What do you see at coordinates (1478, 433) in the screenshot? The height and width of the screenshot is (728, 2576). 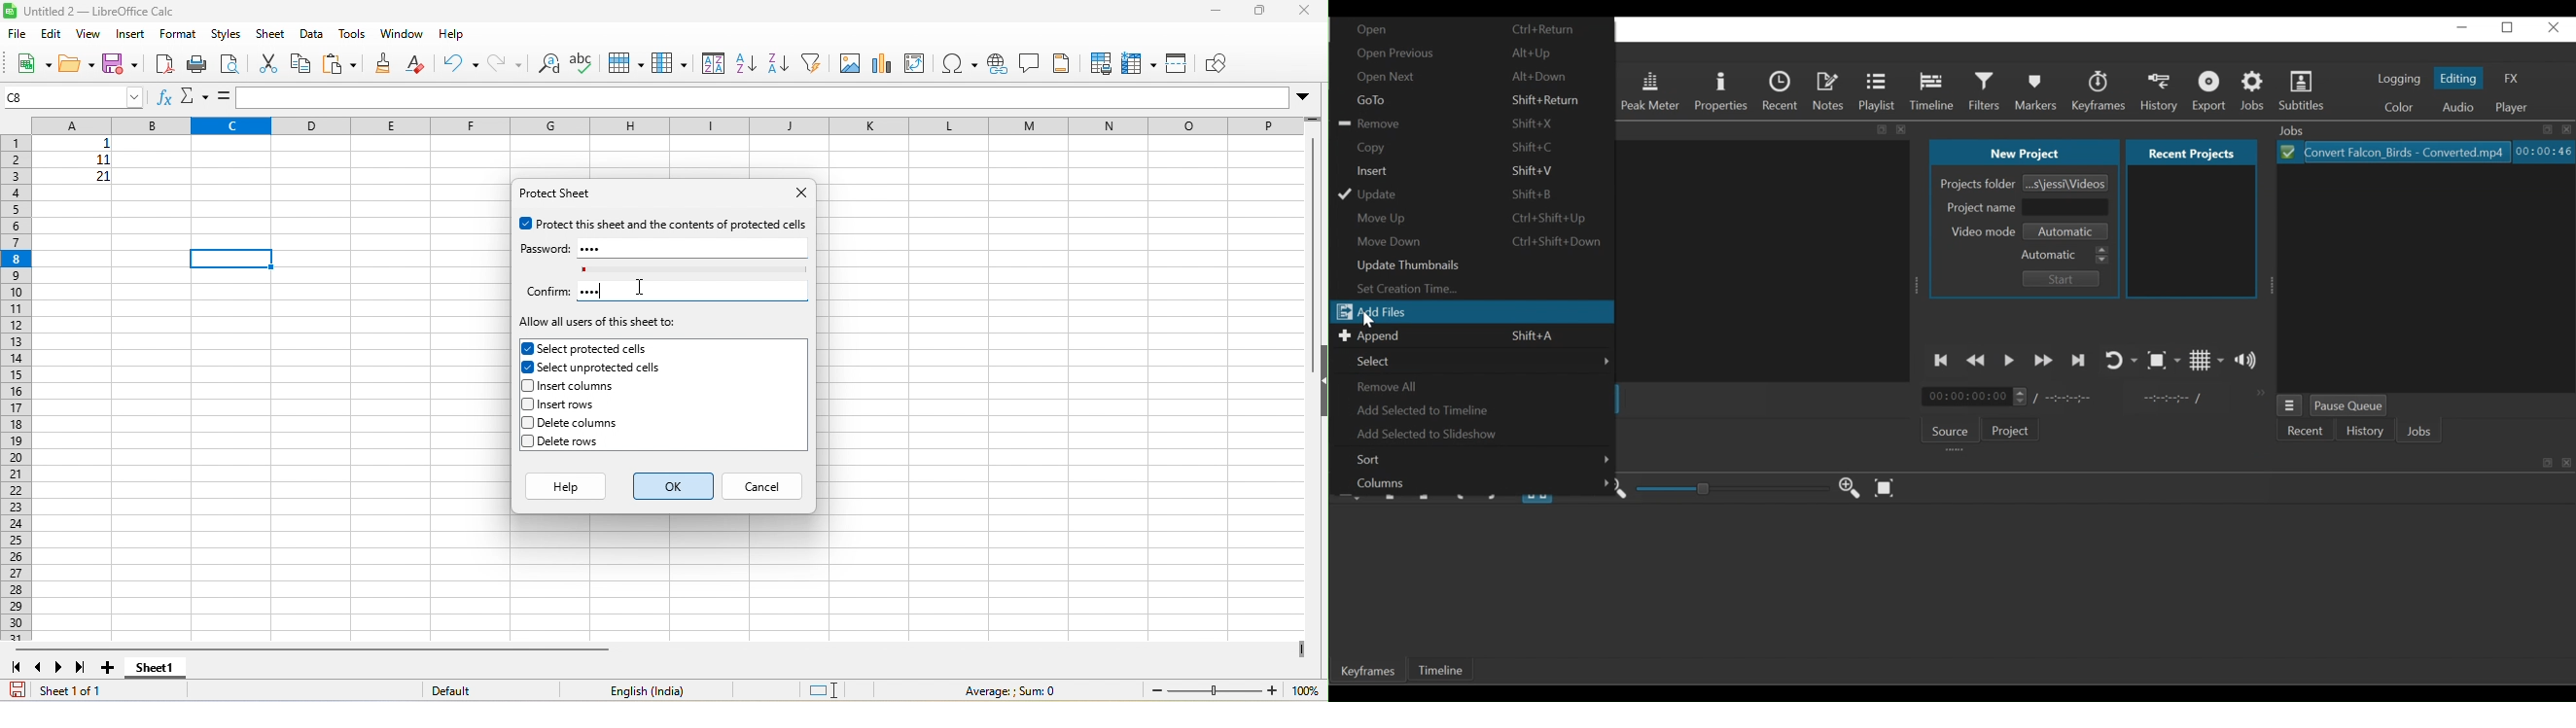 I see `Add Selected to Slideshow` at bounding box center [1478, 433].